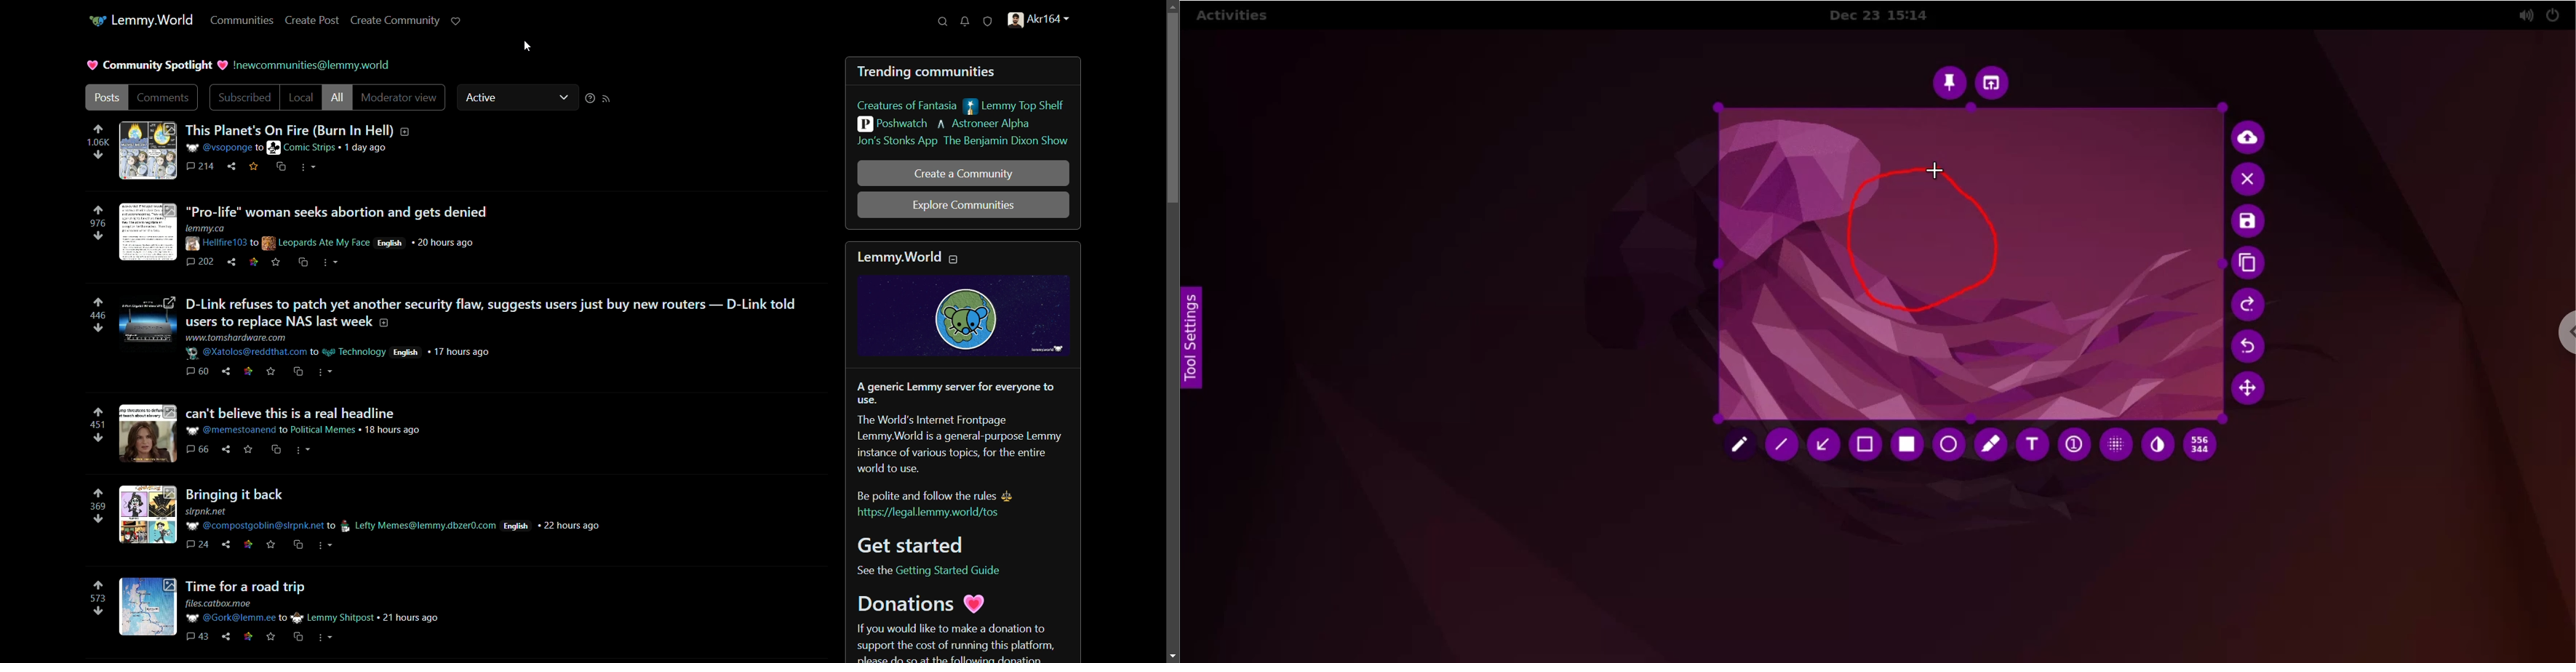 Image resolution: width=2576 pixels, height=672 pixels. I want to click on hyperlink, so click(261, 148).